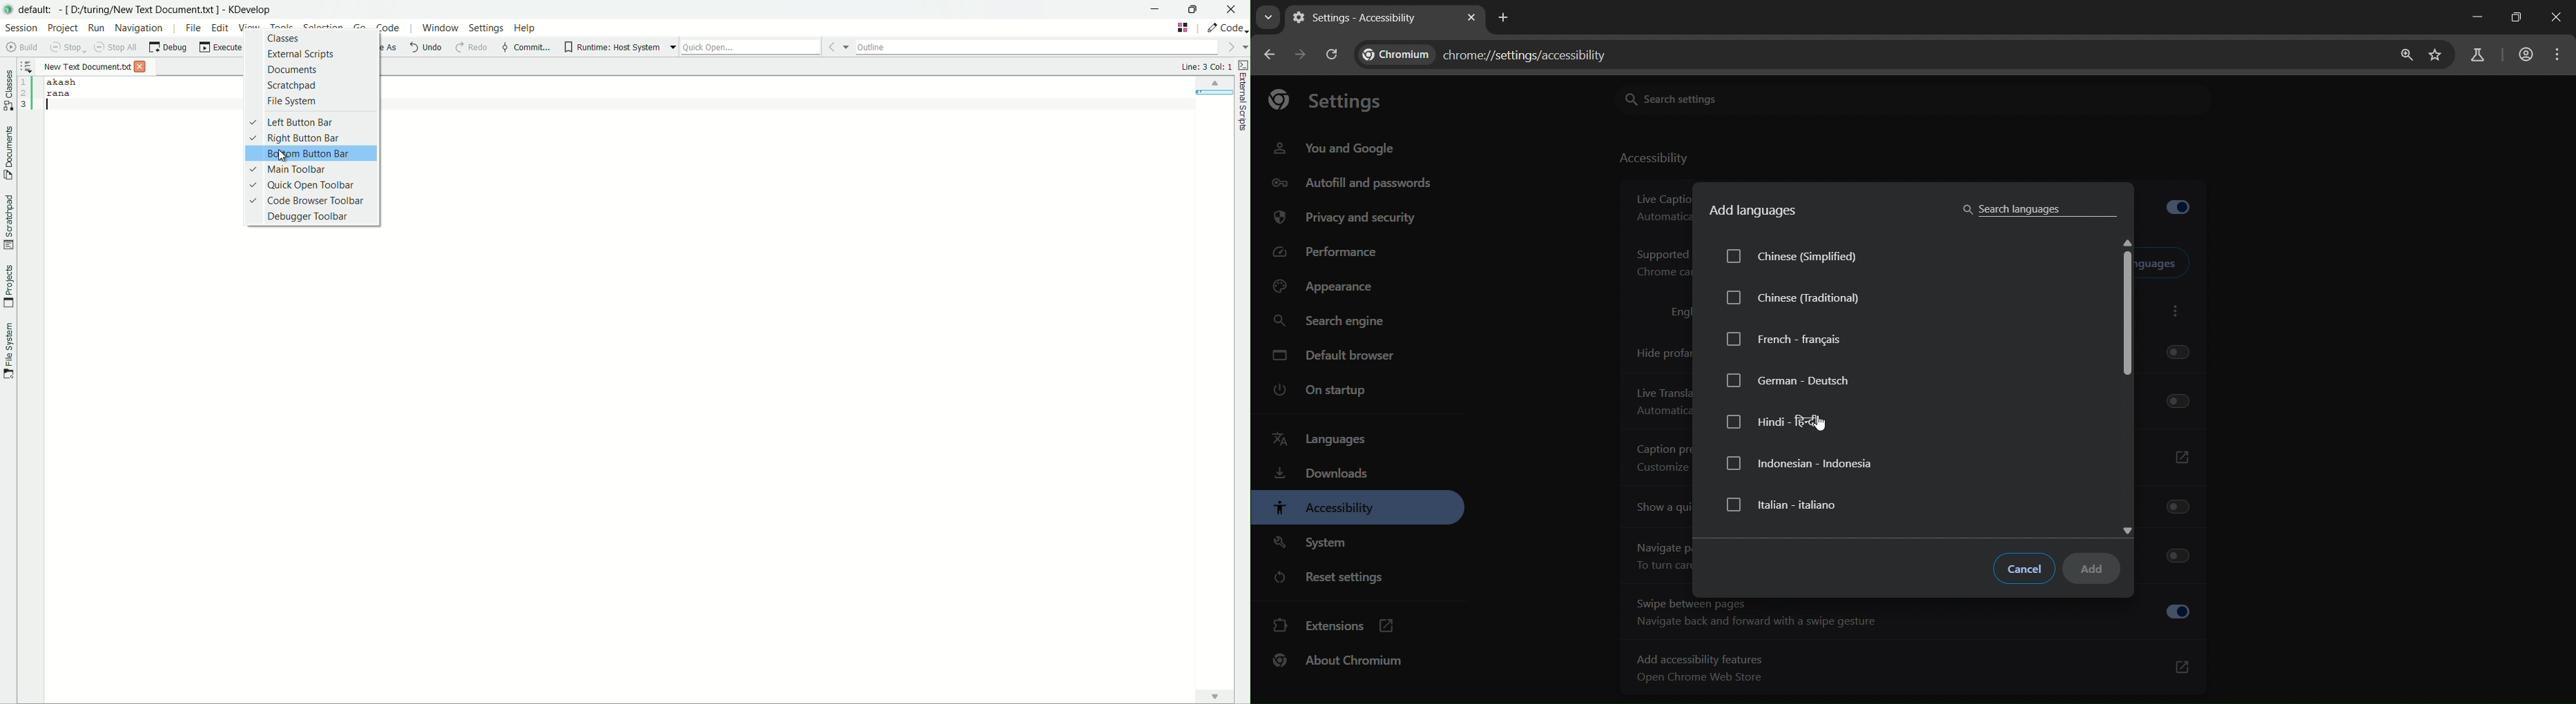  What do you see at coordinates (1825, 425) in the screenshot?
I see `cursor` at bounding box center [1825, 425].